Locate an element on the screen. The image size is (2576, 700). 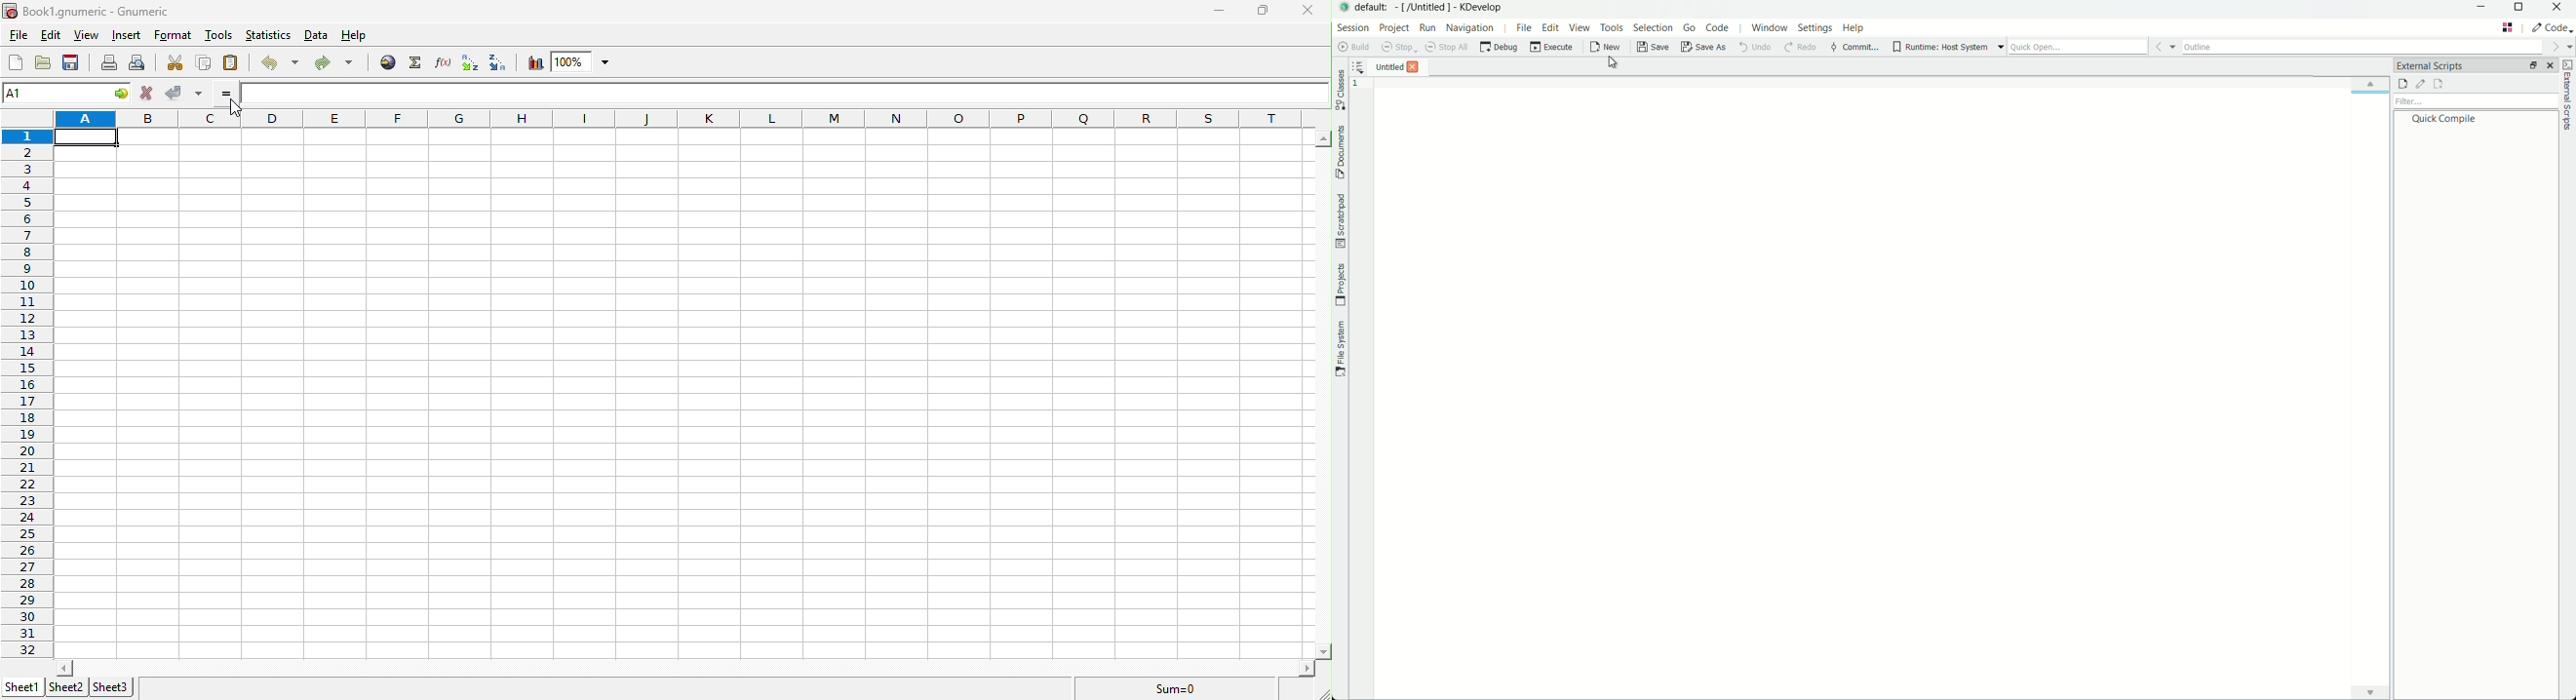
window menu is located at coordinates (1769, 28).